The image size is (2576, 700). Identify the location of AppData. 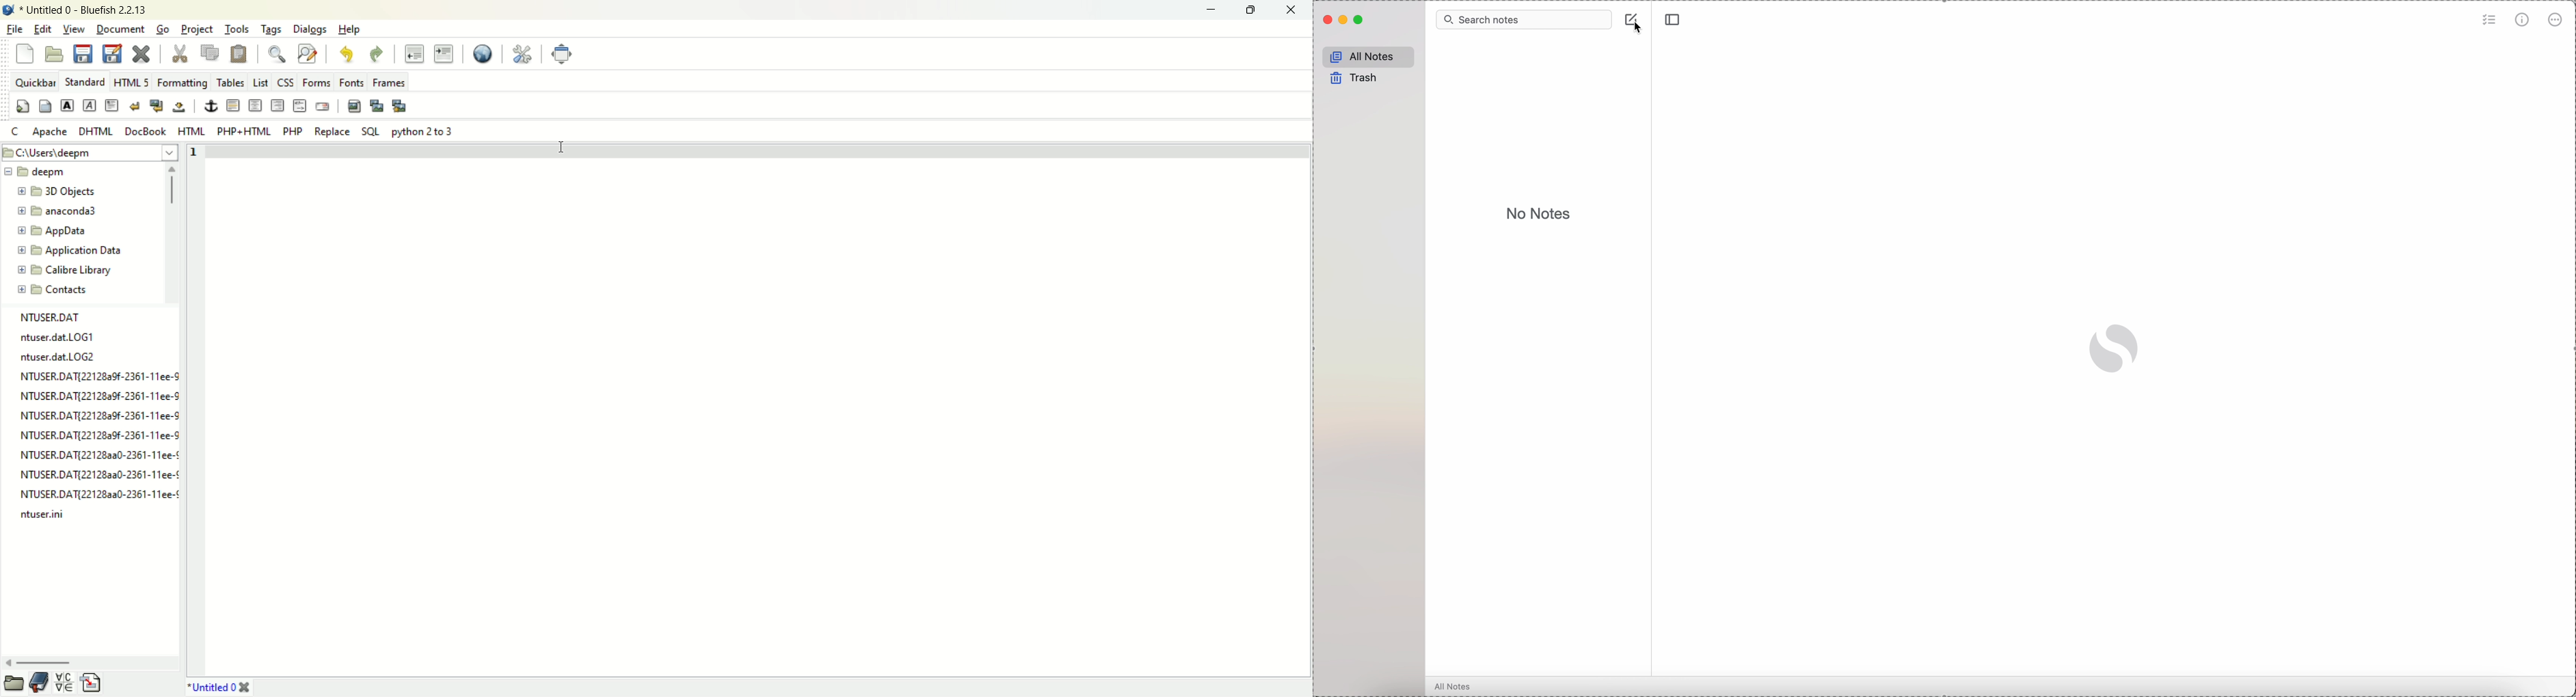
(65, 231).